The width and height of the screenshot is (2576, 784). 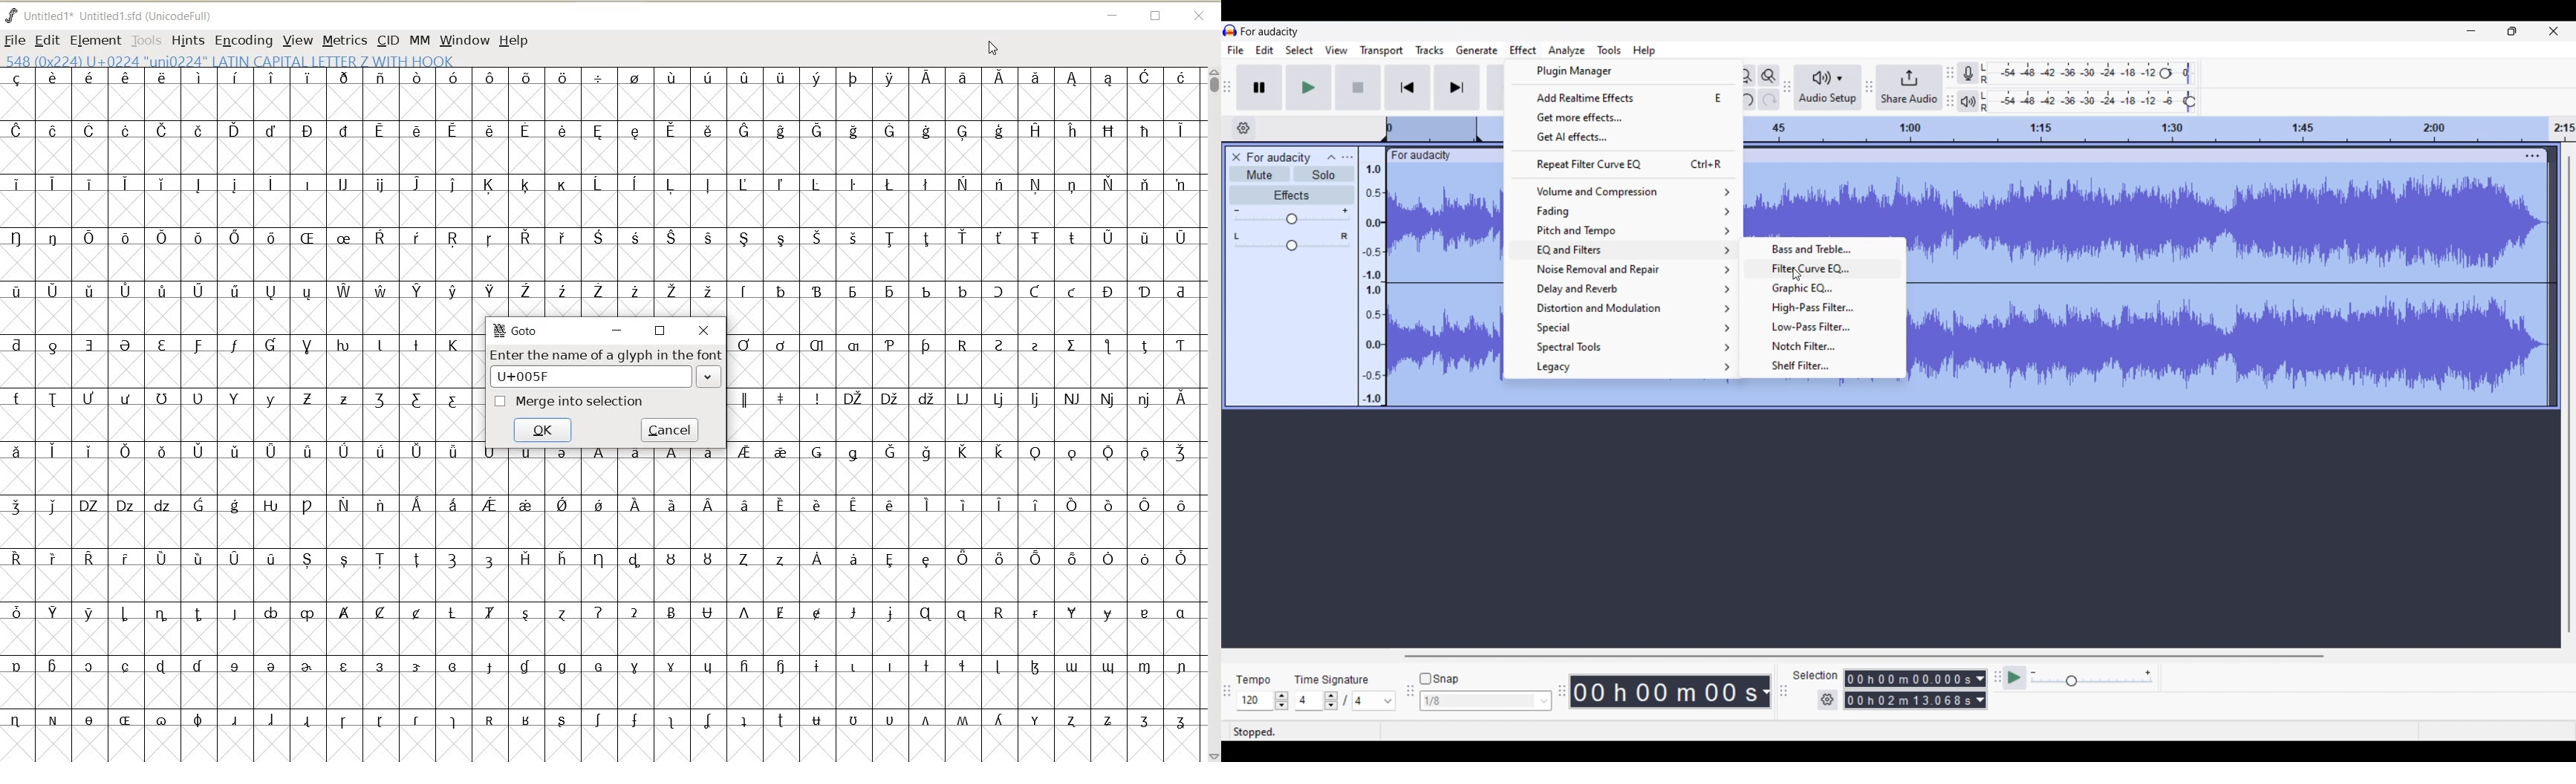 What do you see at coordinates (542, 429) in the screenshot?
I see `ok` at bounding box center [542, 429].